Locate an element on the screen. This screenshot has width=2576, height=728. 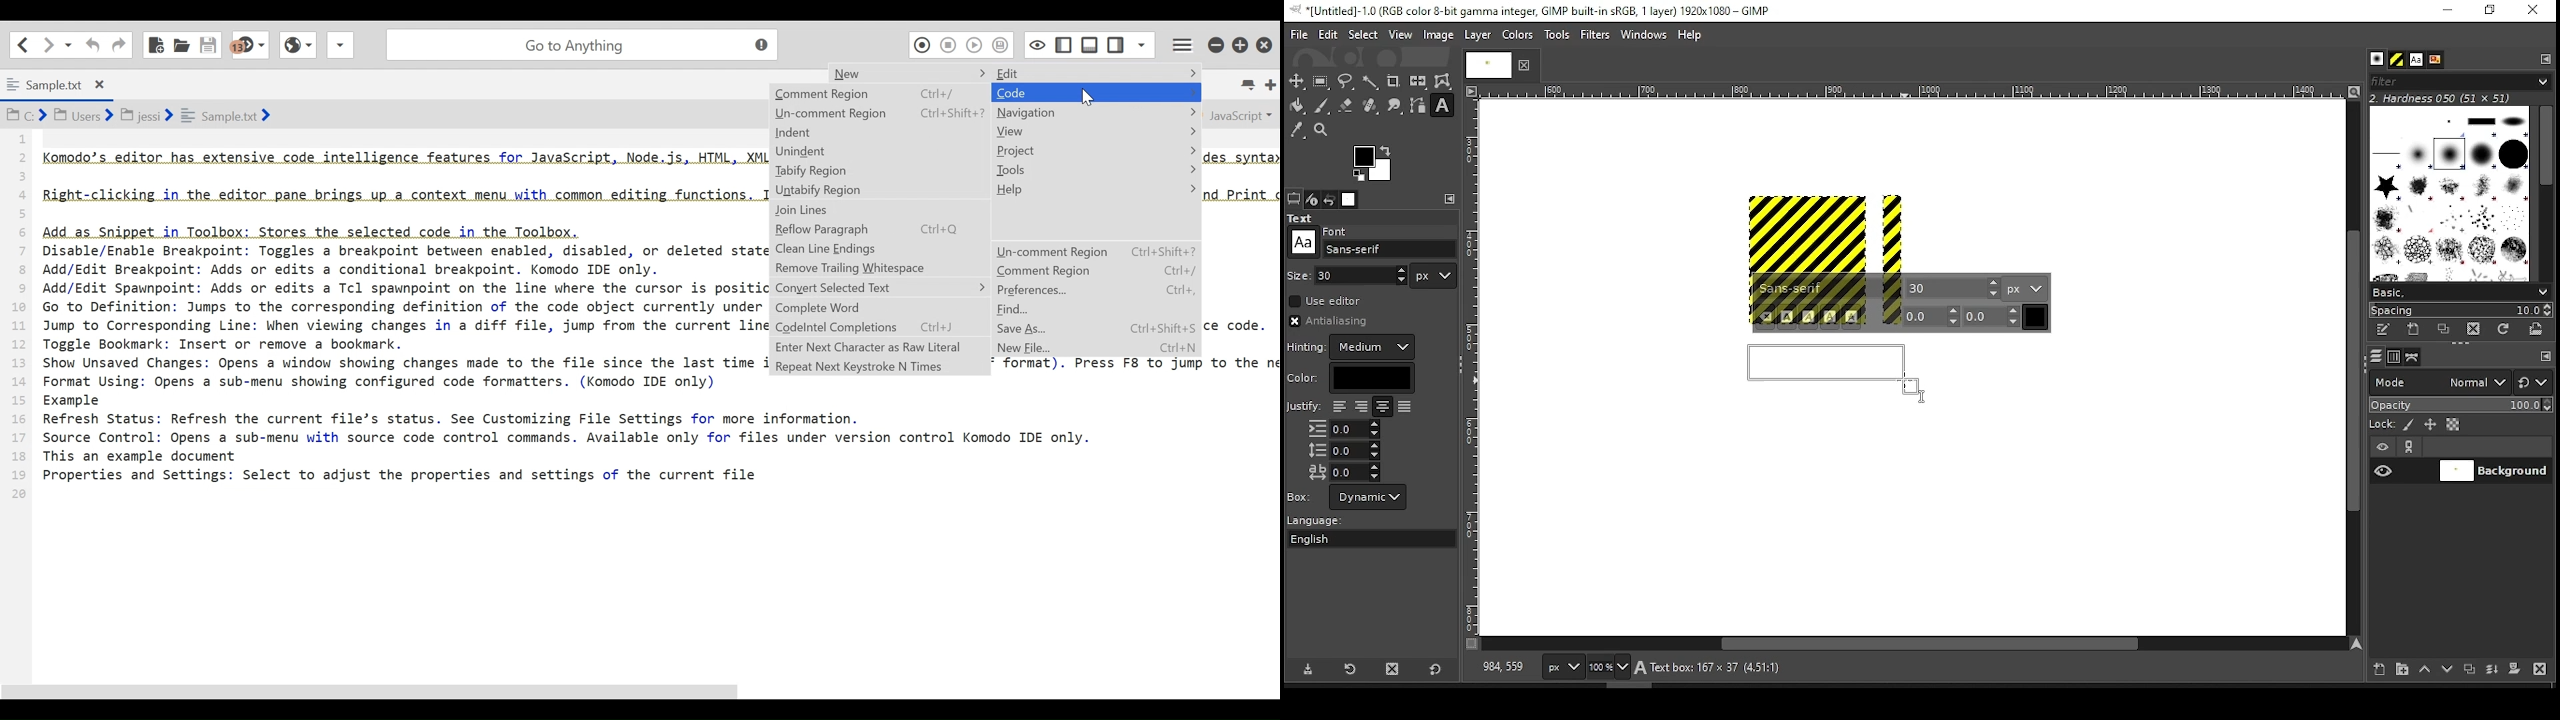
refresh brushes is located at coordinates (2502, 331).